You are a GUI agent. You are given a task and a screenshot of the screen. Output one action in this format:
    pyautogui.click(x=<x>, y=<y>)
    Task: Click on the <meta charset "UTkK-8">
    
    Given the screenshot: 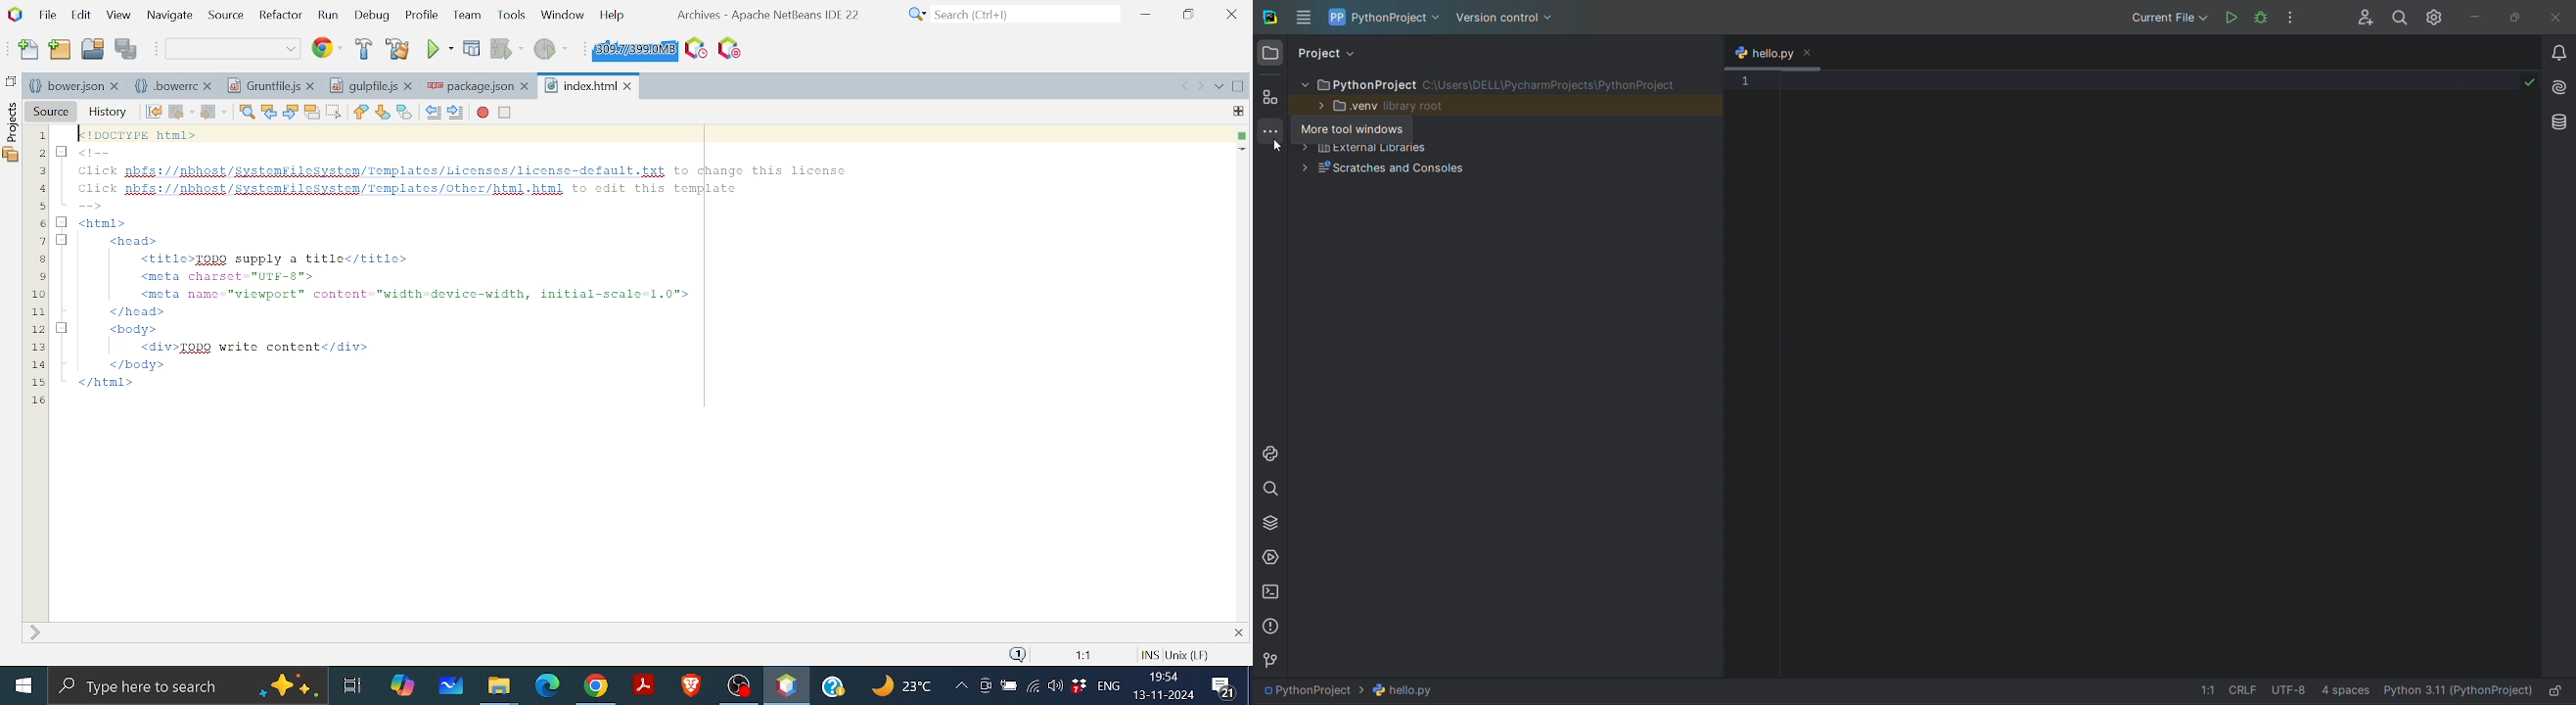 What is the action you would take?
    pyautogui.click(x=226, y=276)
    